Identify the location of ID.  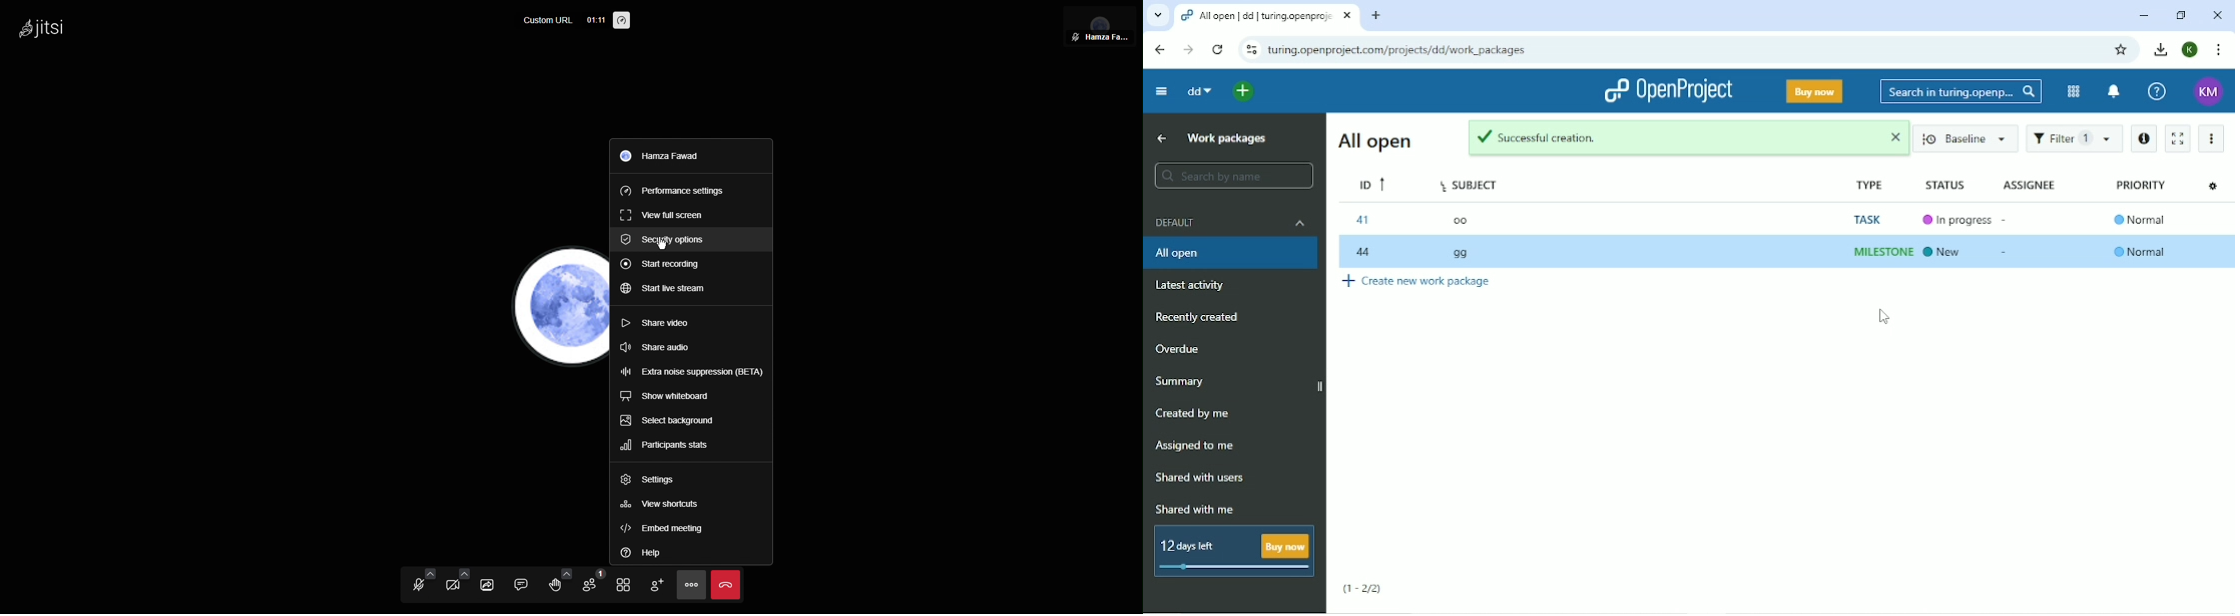
(1370, 184).